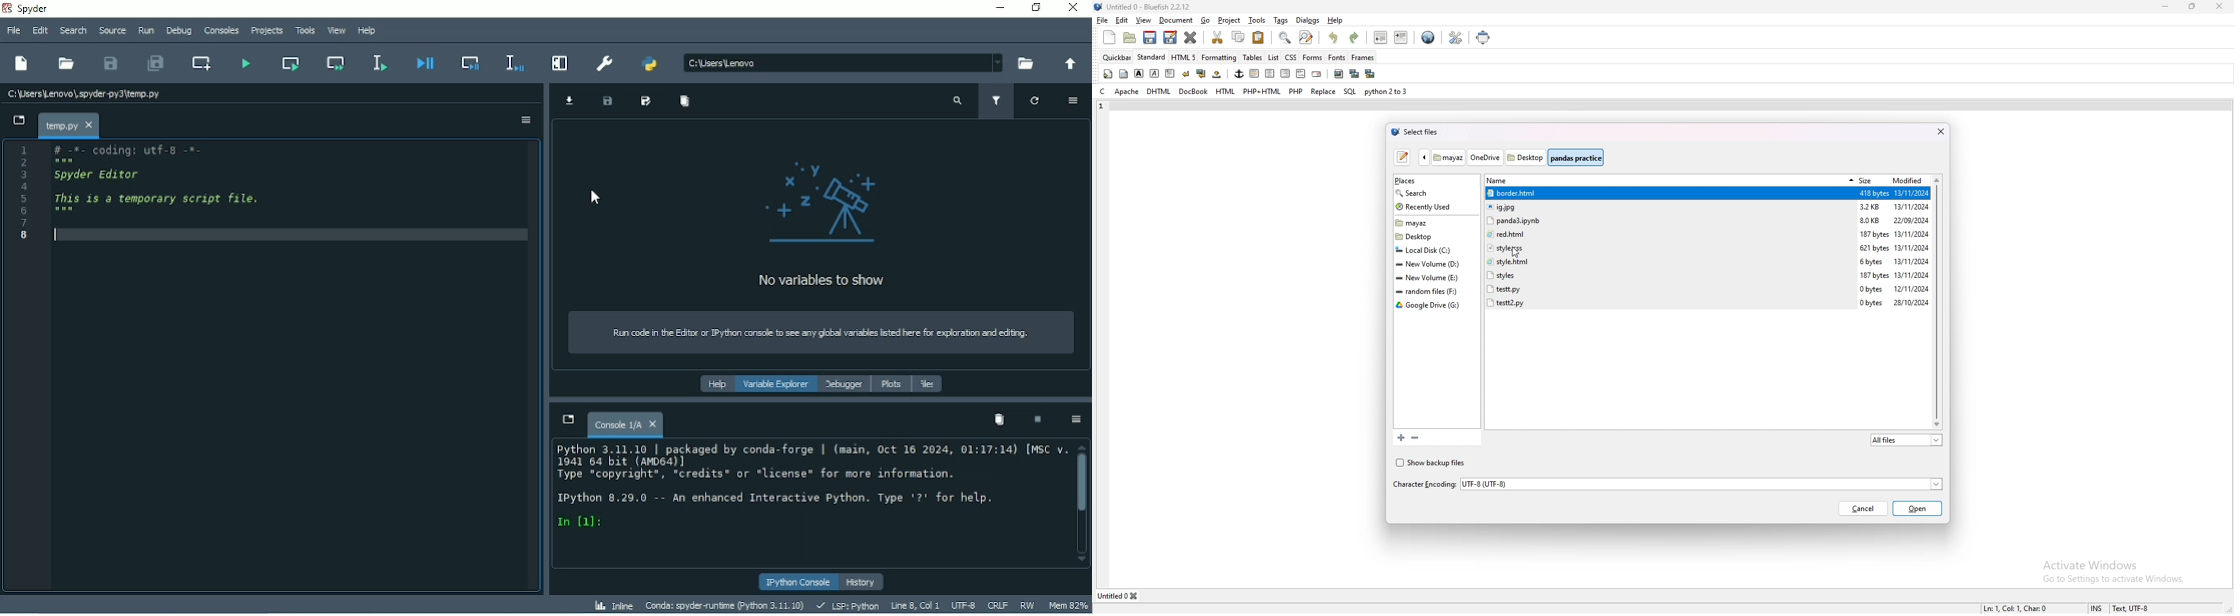  I want to click on view, so click(1143, 20).